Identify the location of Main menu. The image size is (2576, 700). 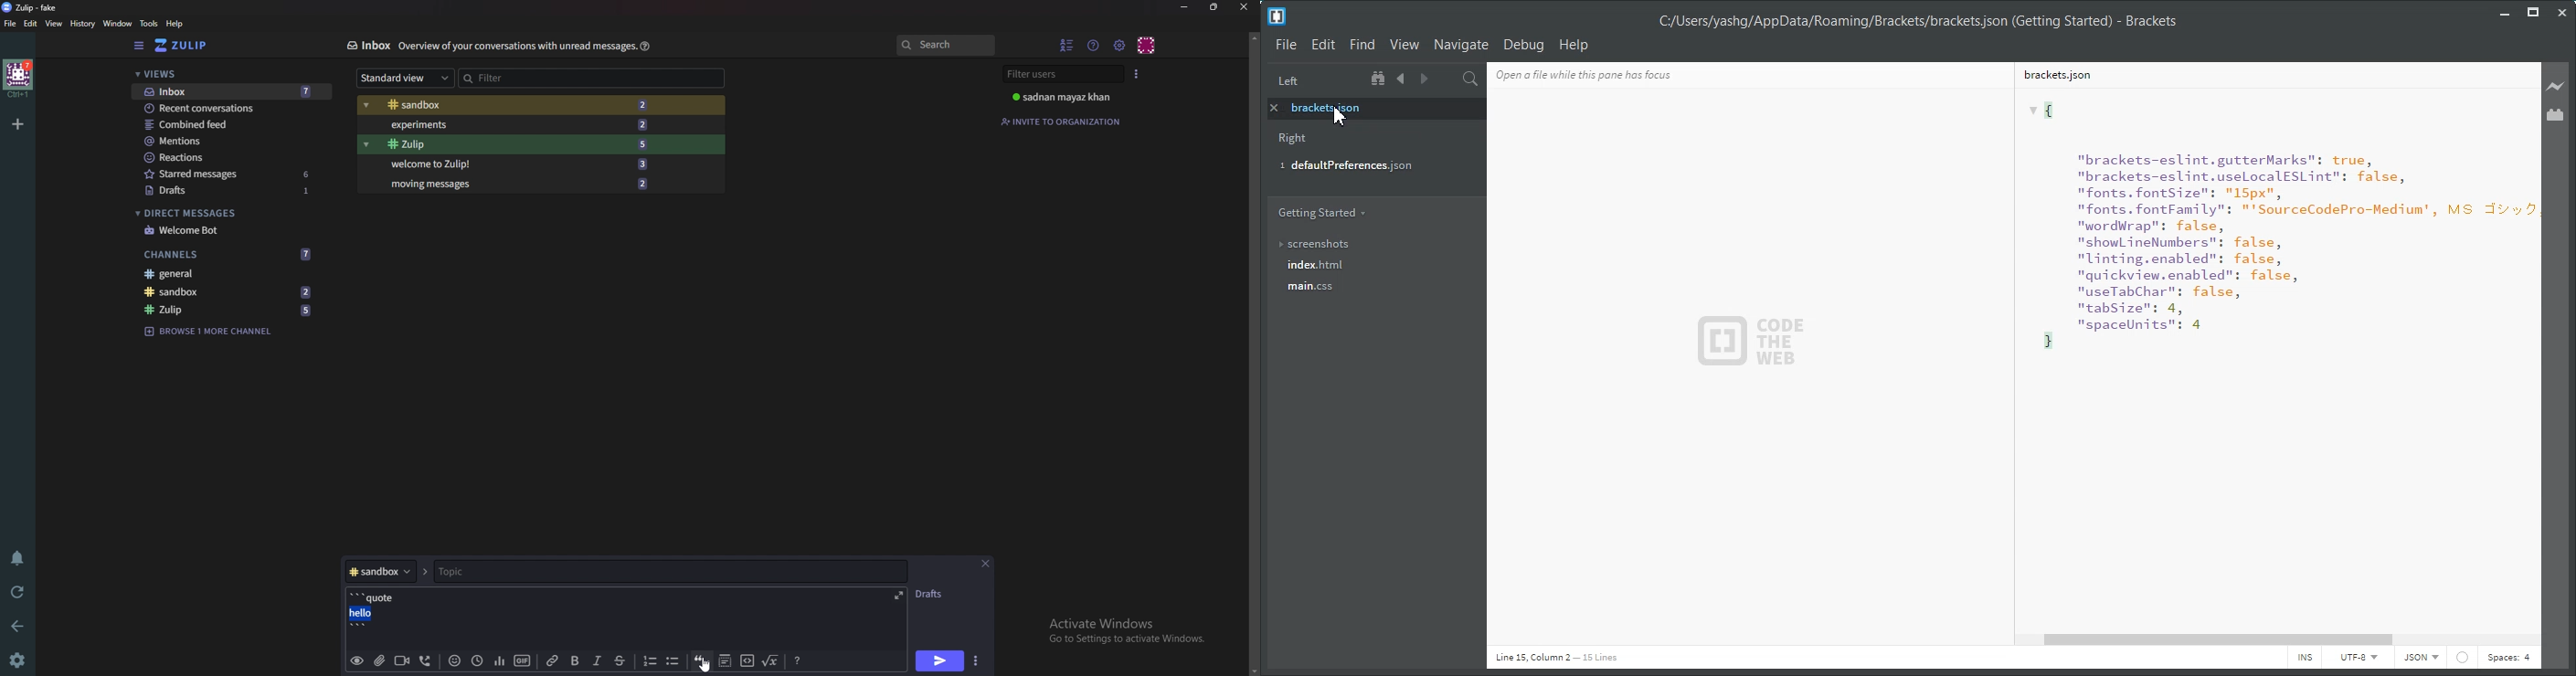
(1121, 45).